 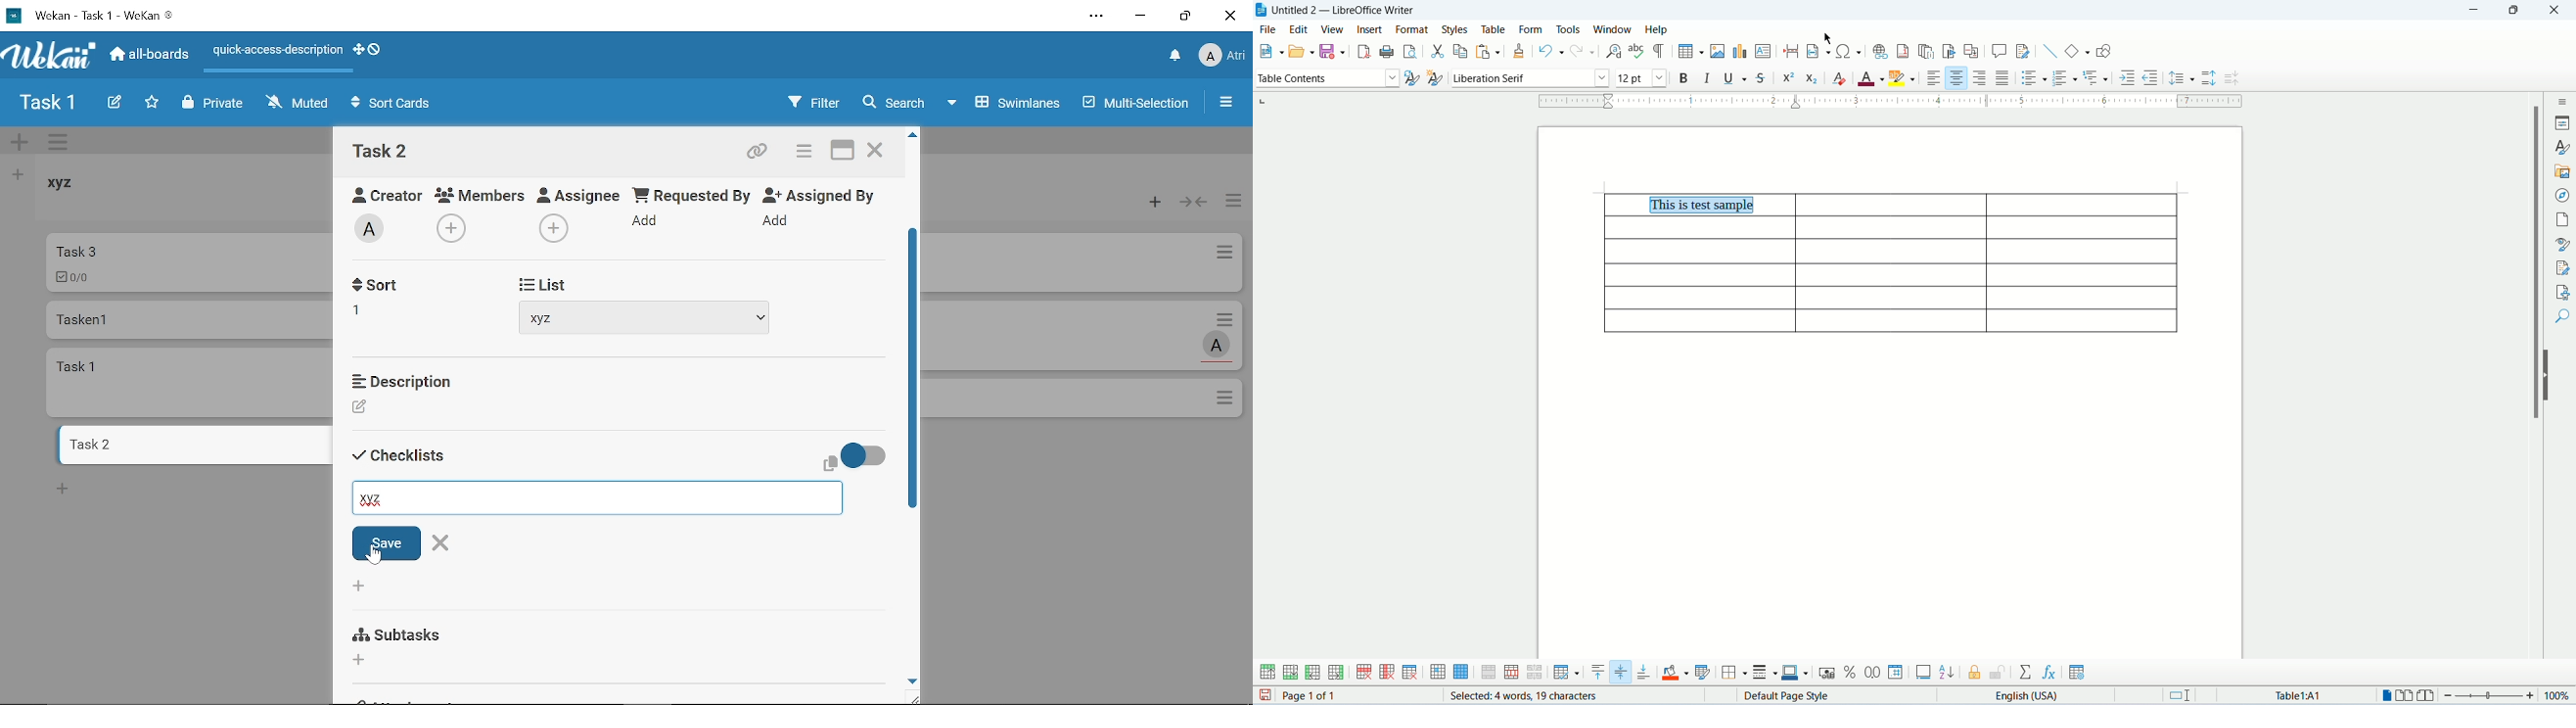 What do you see at coordinates (1498, 29) in the screenshot?
I see `table` at bounding box center [1498, 29].